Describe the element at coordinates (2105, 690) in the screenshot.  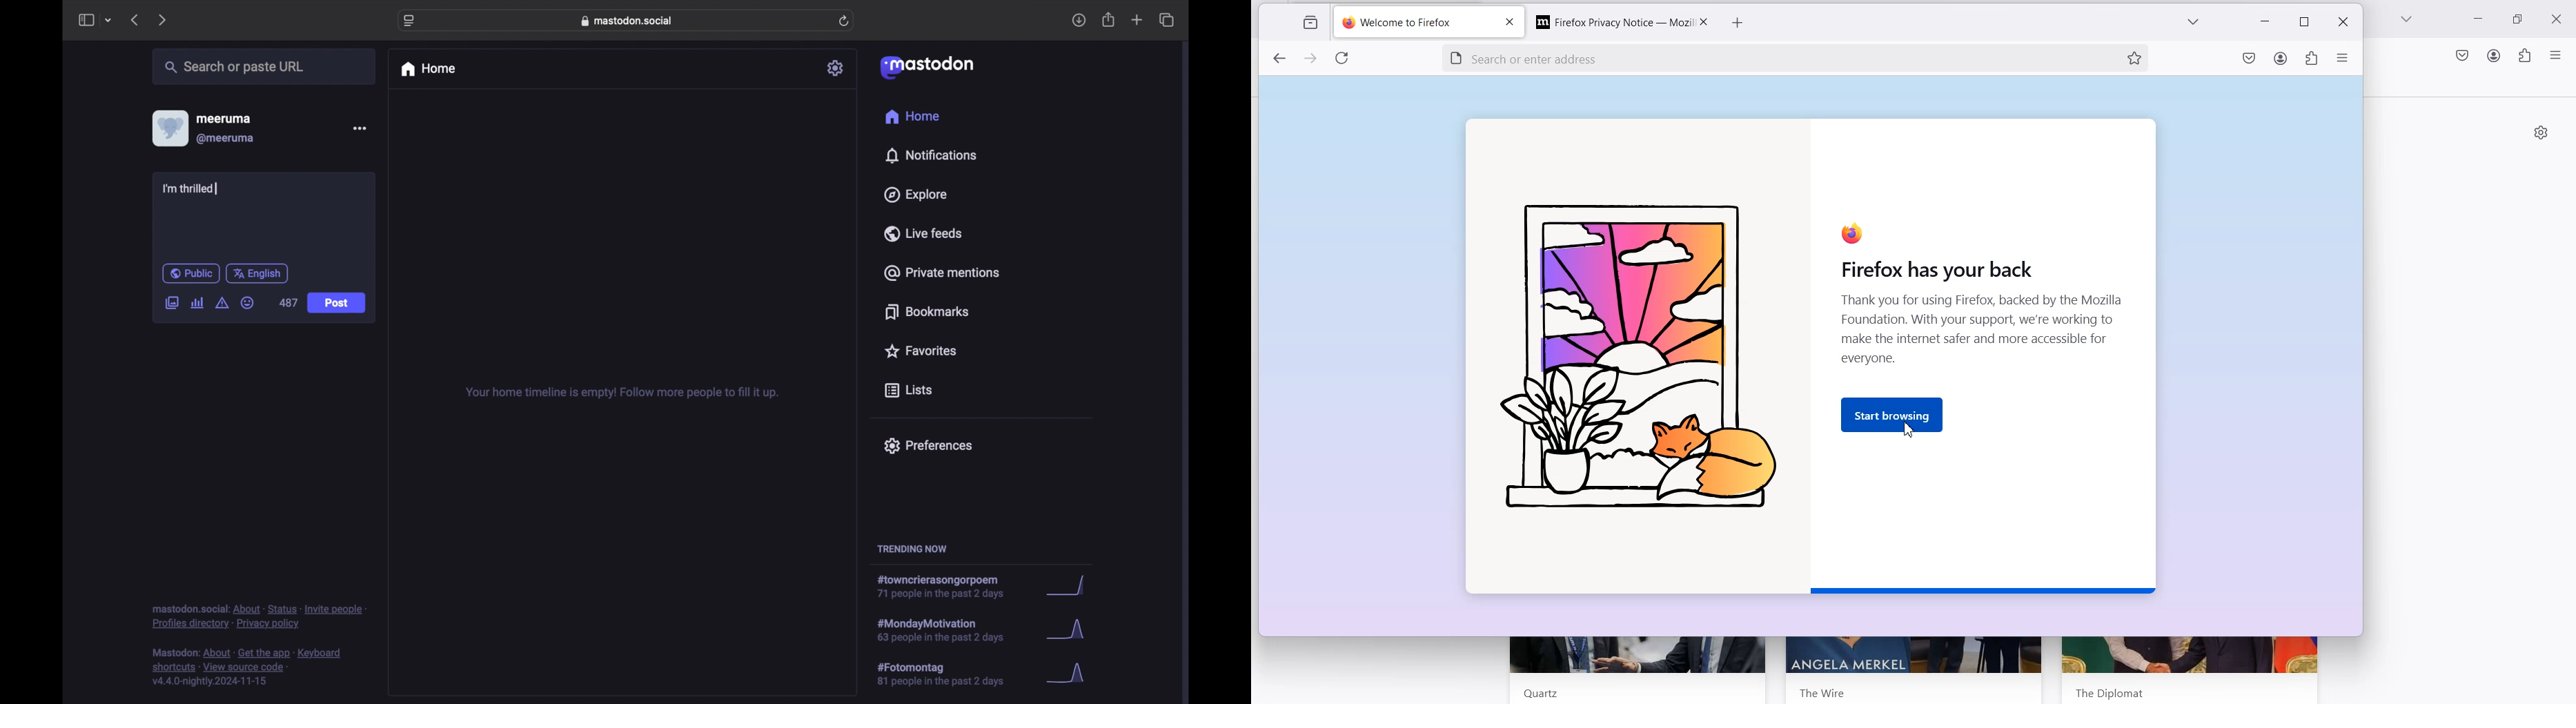
I see `The Dipolomat` at that location.